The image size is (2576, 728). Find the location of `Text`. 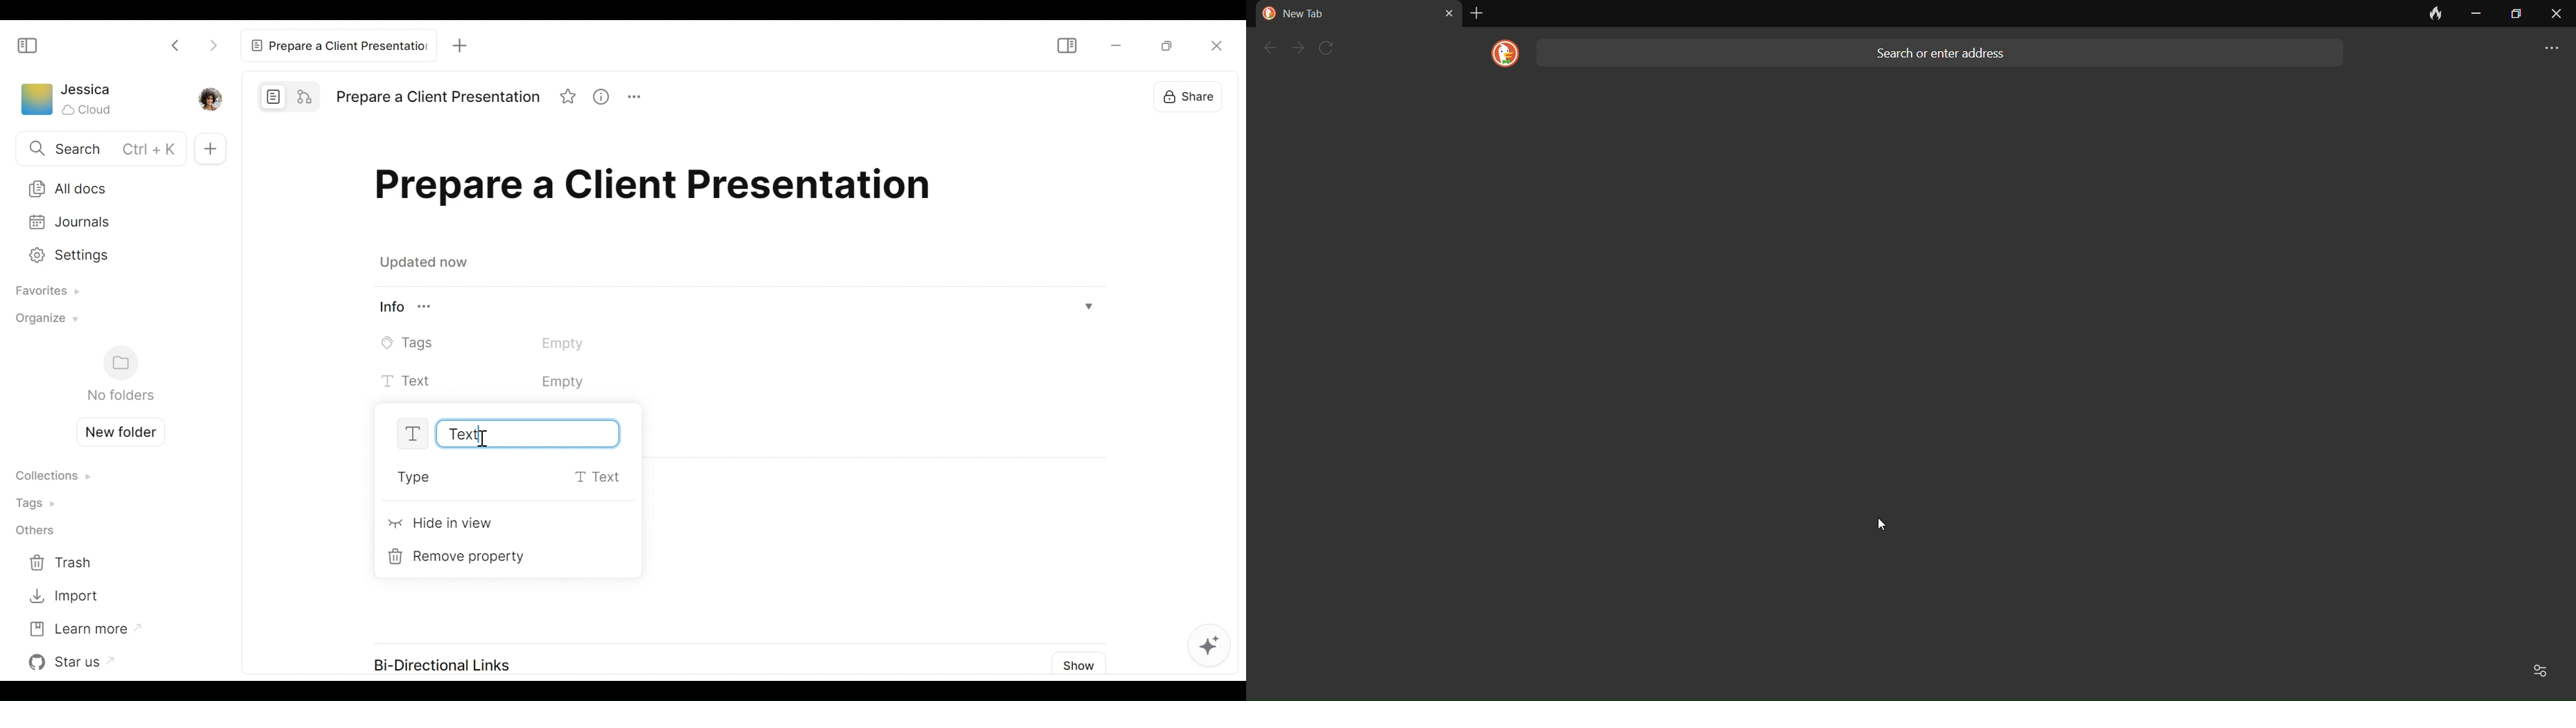

Text is located at coordinates (512, 434).